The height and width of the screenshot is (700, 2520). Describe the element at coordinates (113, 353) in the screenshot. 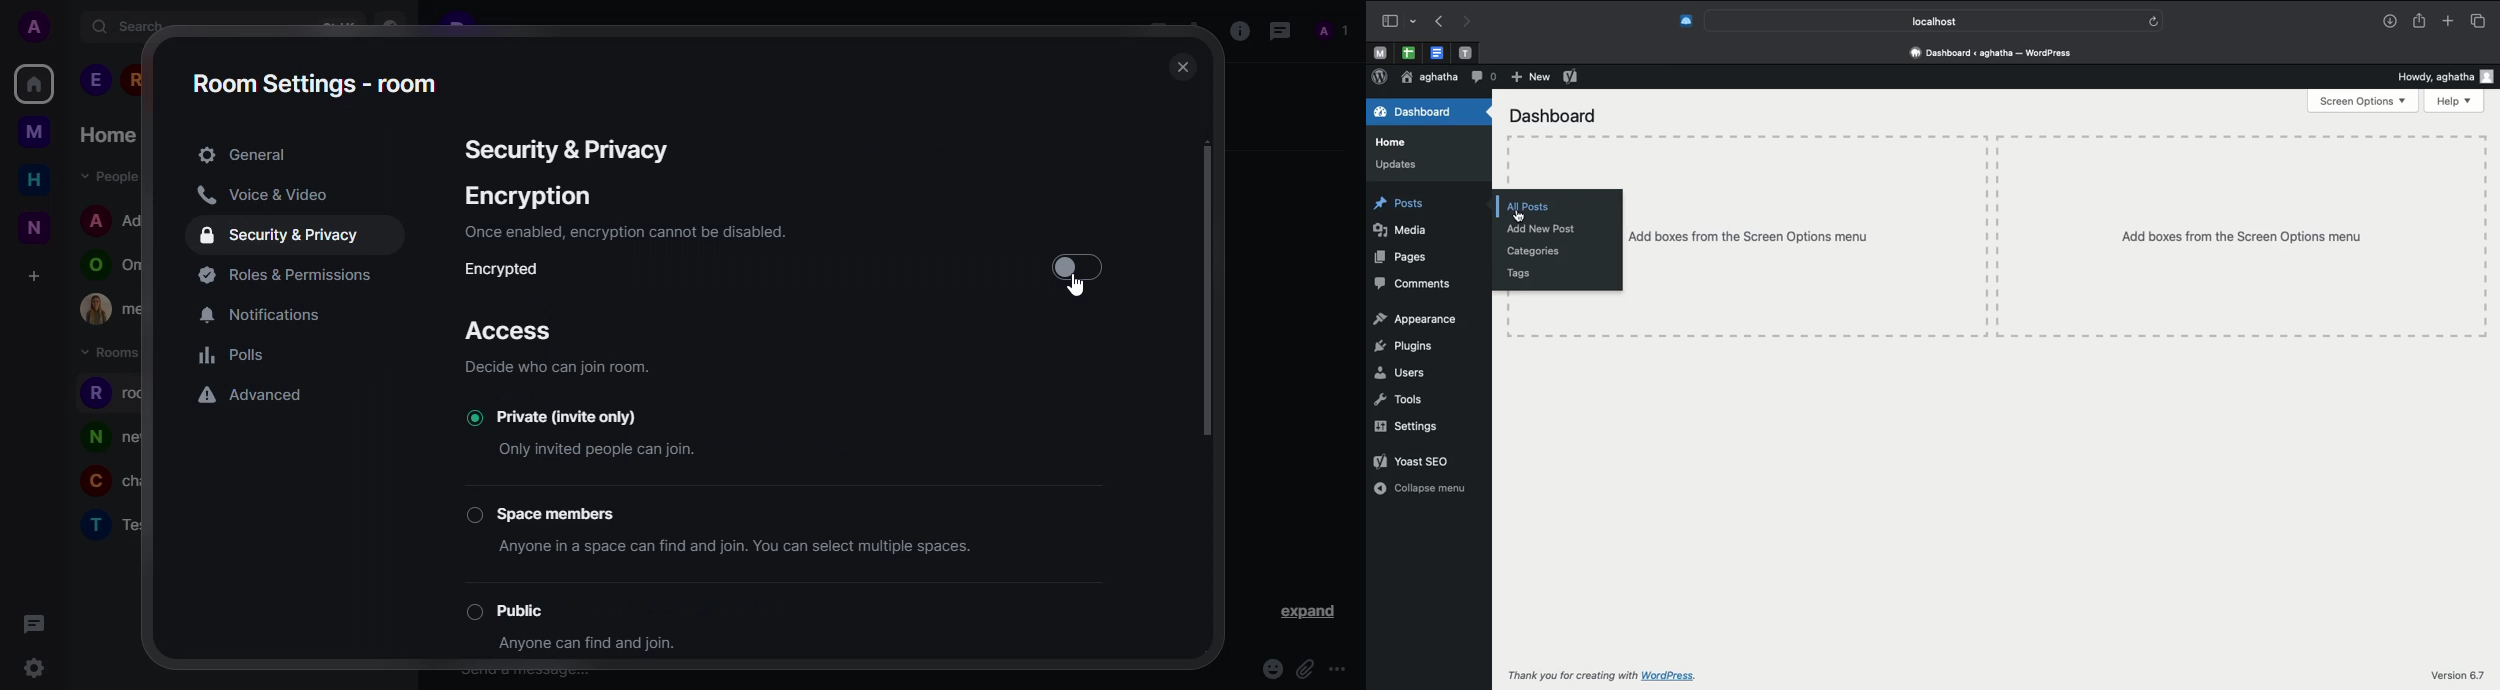

I see `rooms` at that location.